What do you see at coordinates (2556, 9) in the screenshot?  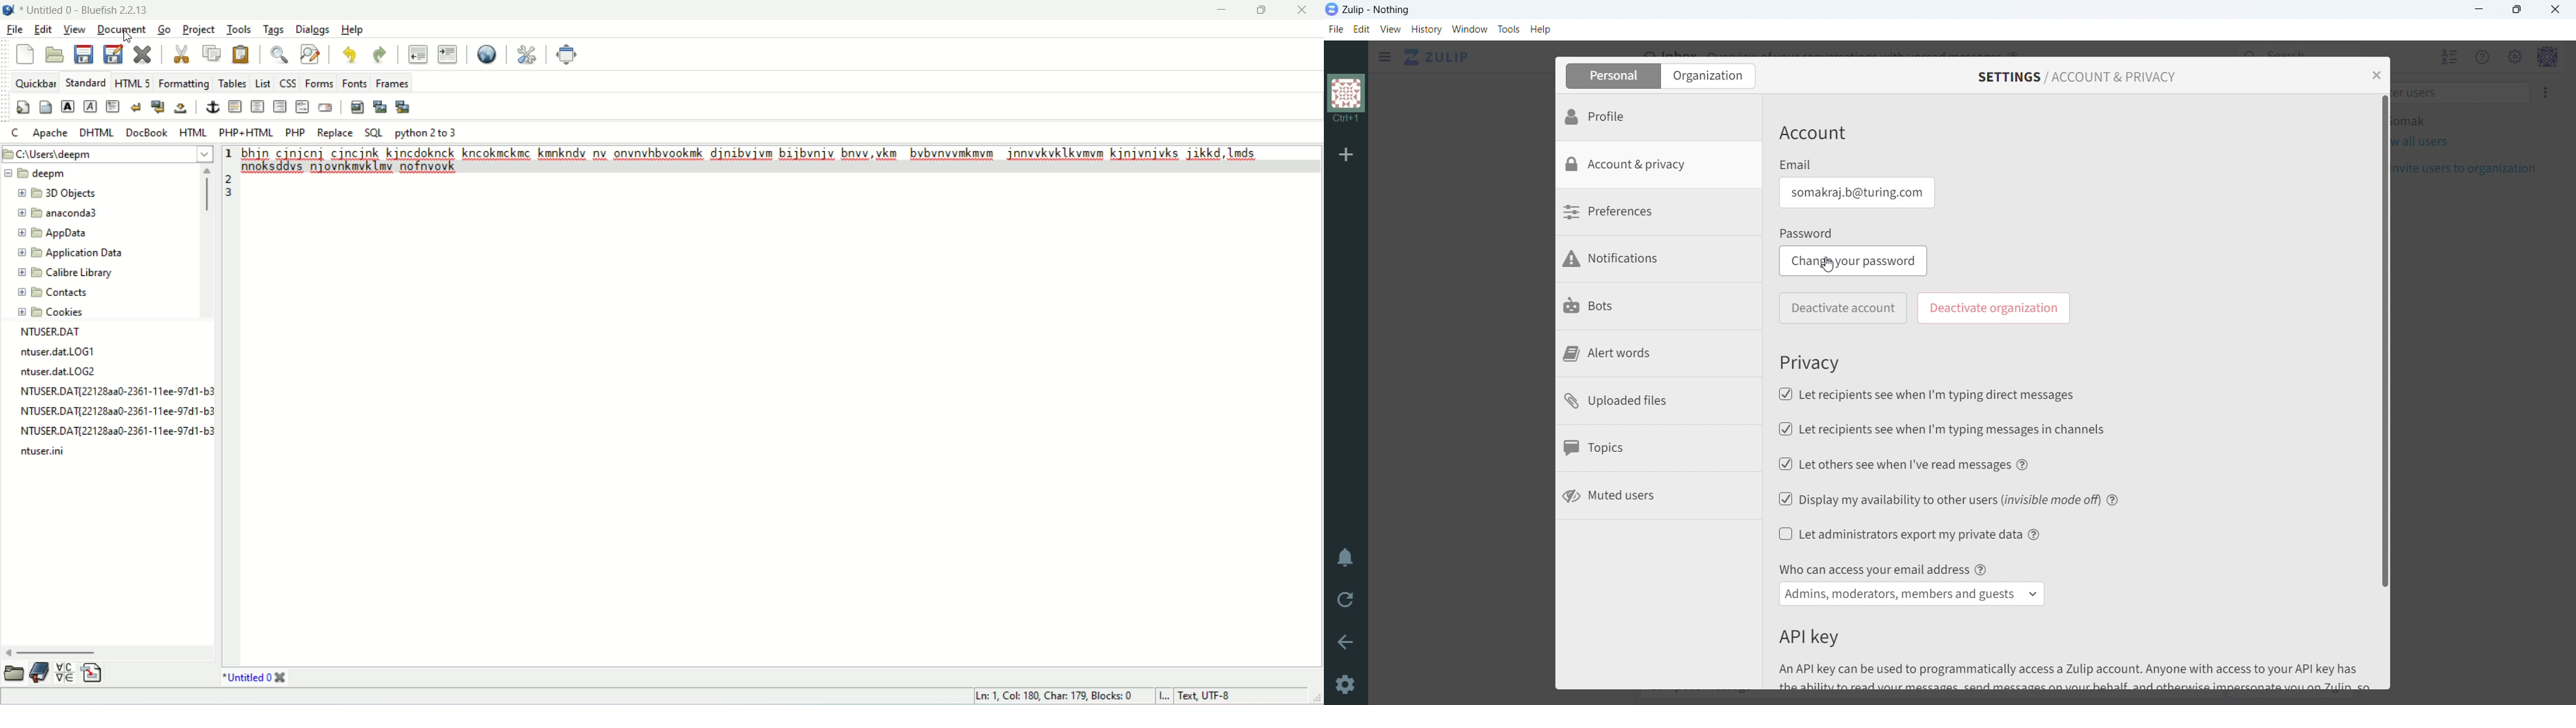 I see `close` at bounding box center [2556, 9].